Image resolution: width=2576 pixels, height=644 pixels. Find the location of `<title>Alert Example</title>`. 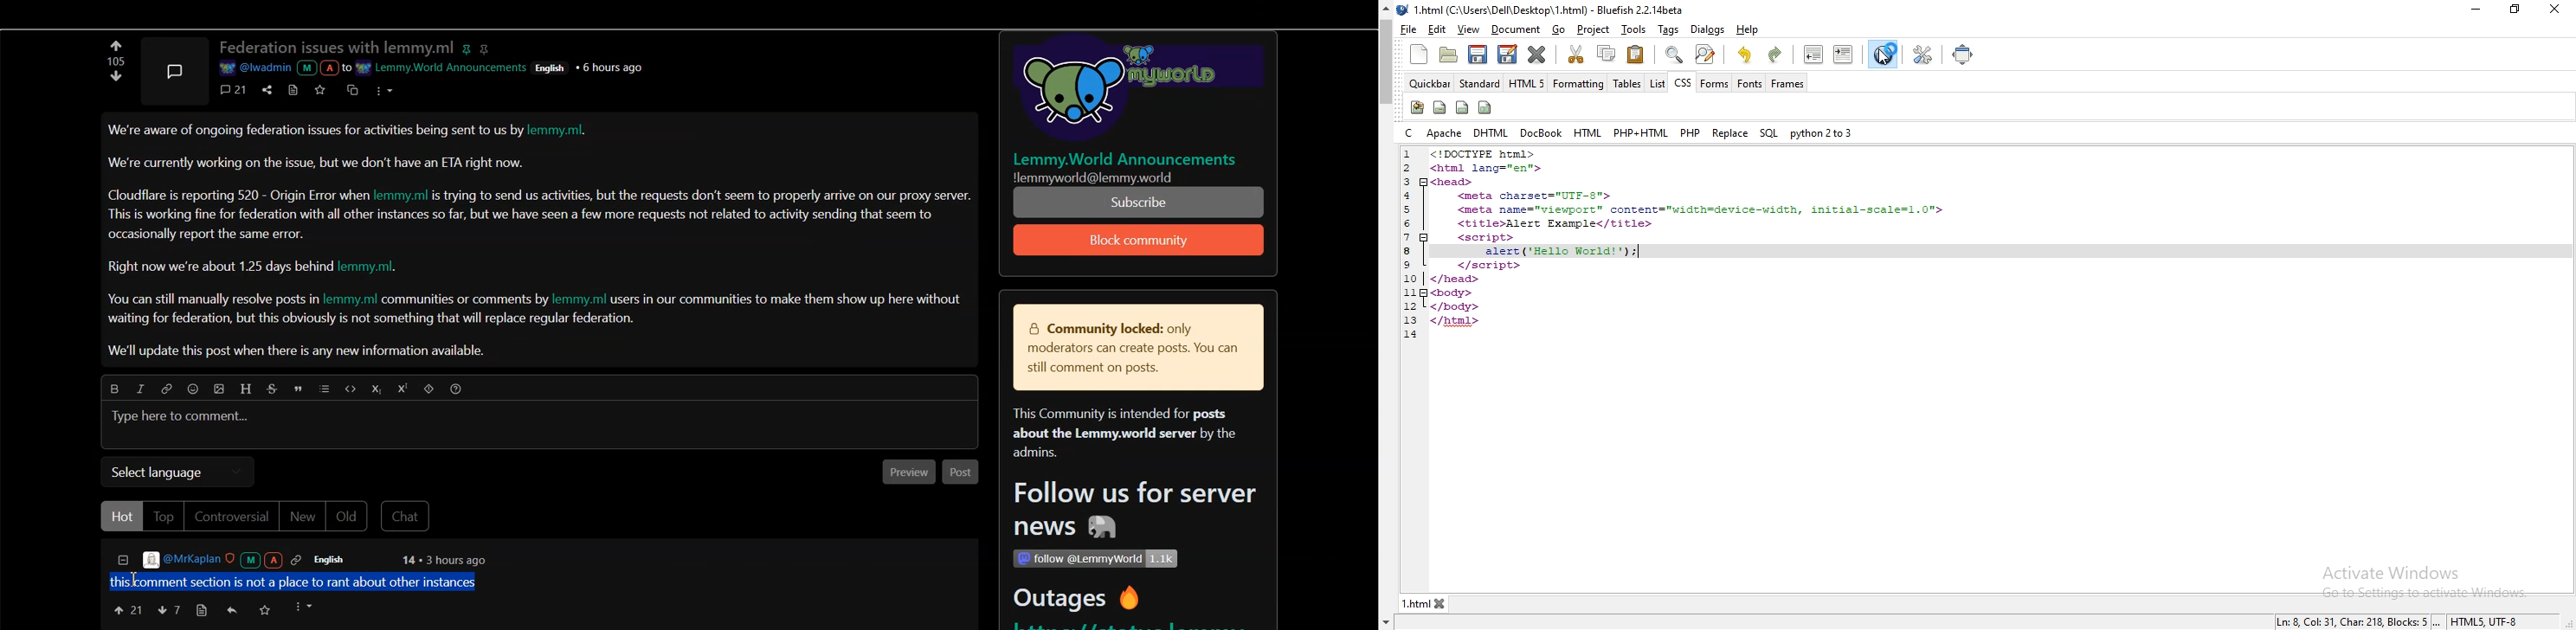

<title>Alert Example</title> is located at coordinates (1555, 223).